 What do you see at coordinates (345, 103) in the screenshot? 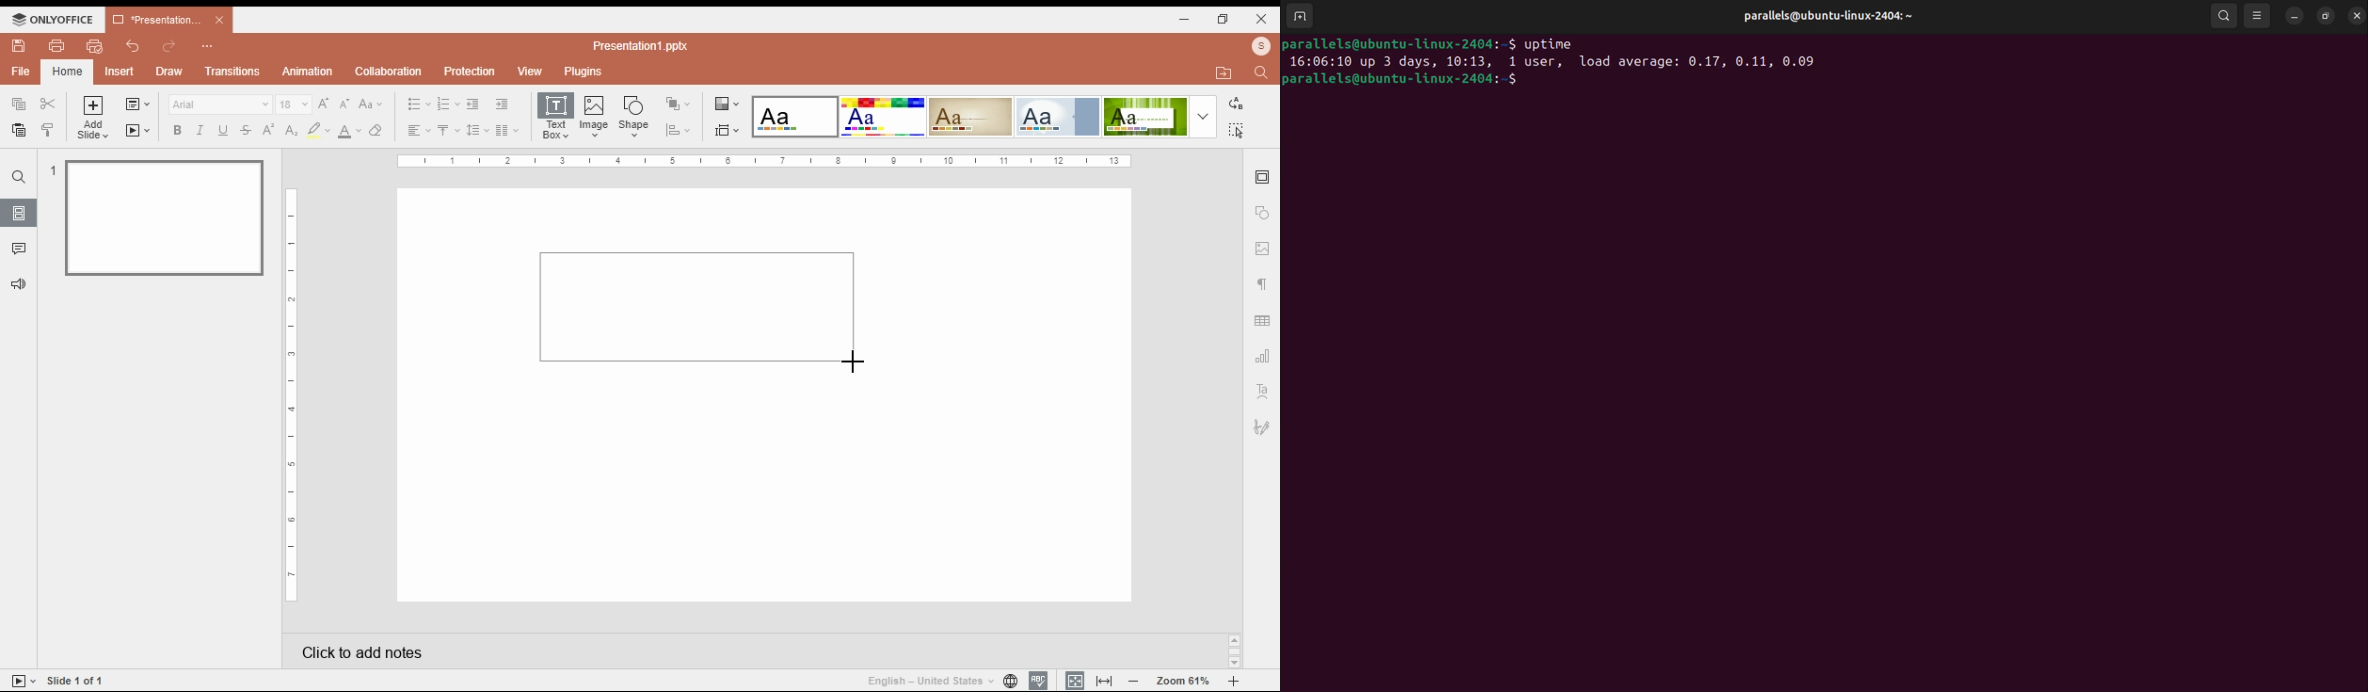
I see `decrement font size` at bounding box center [345, 103].